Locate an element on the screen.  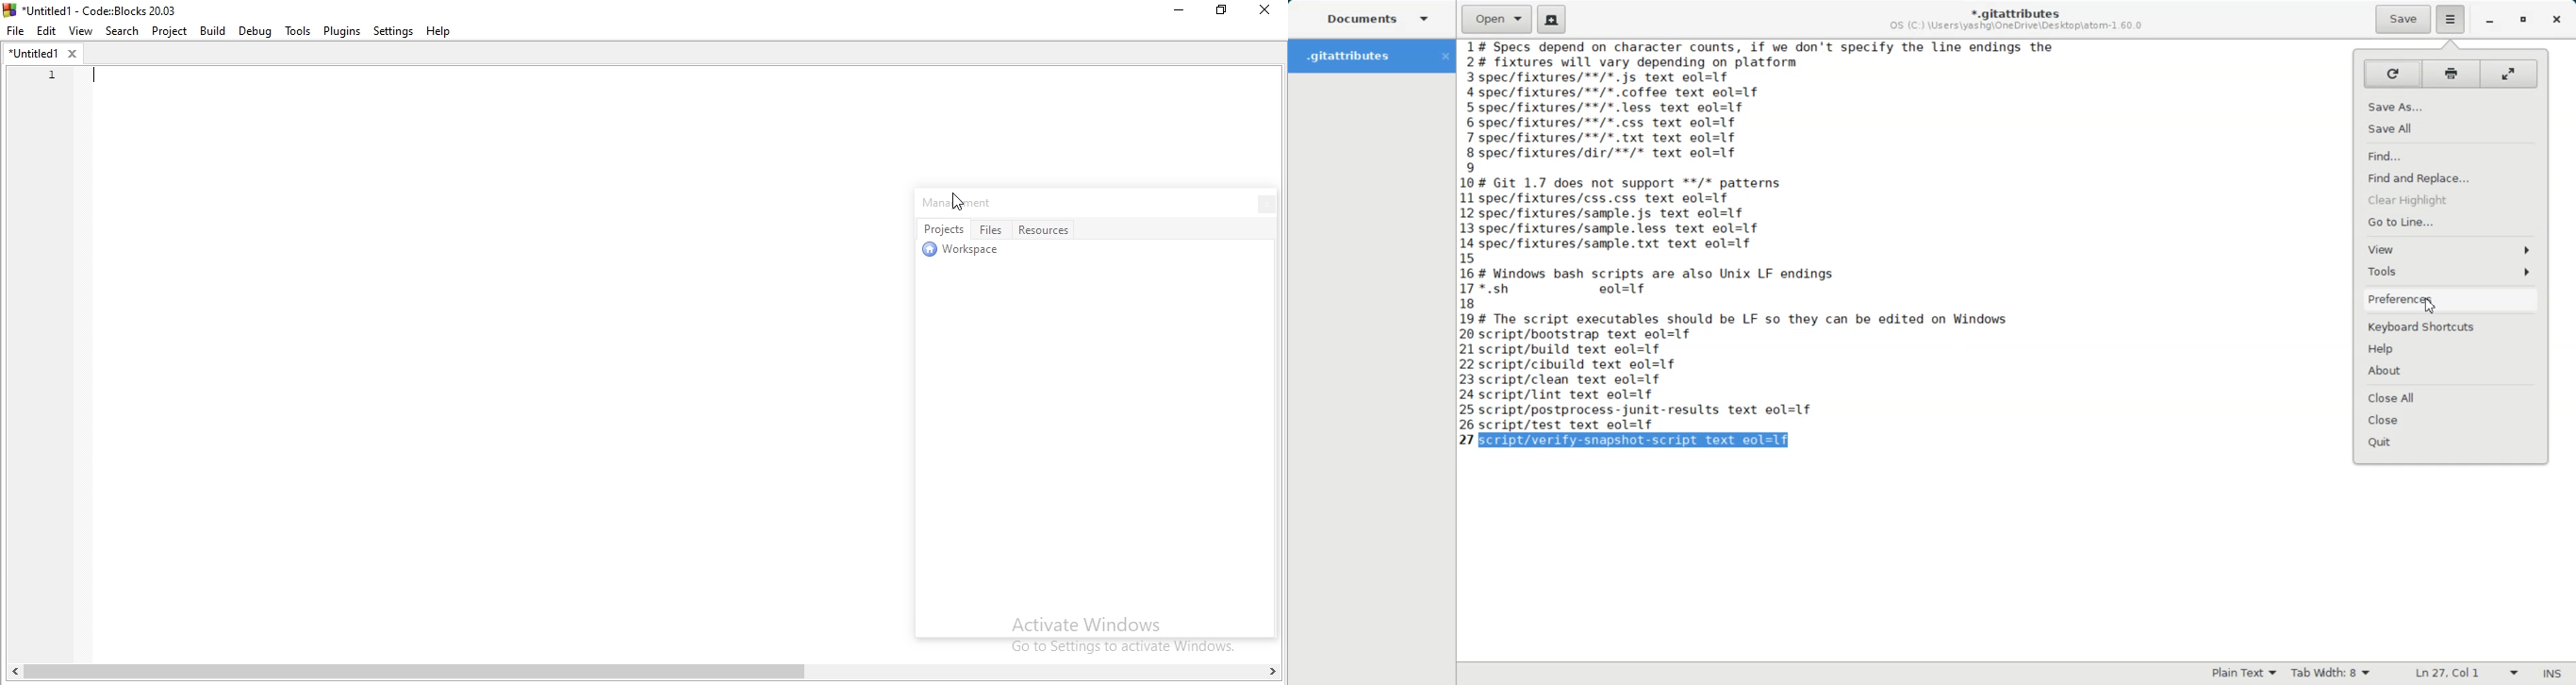
resources is located at coordinates (1048, 228).